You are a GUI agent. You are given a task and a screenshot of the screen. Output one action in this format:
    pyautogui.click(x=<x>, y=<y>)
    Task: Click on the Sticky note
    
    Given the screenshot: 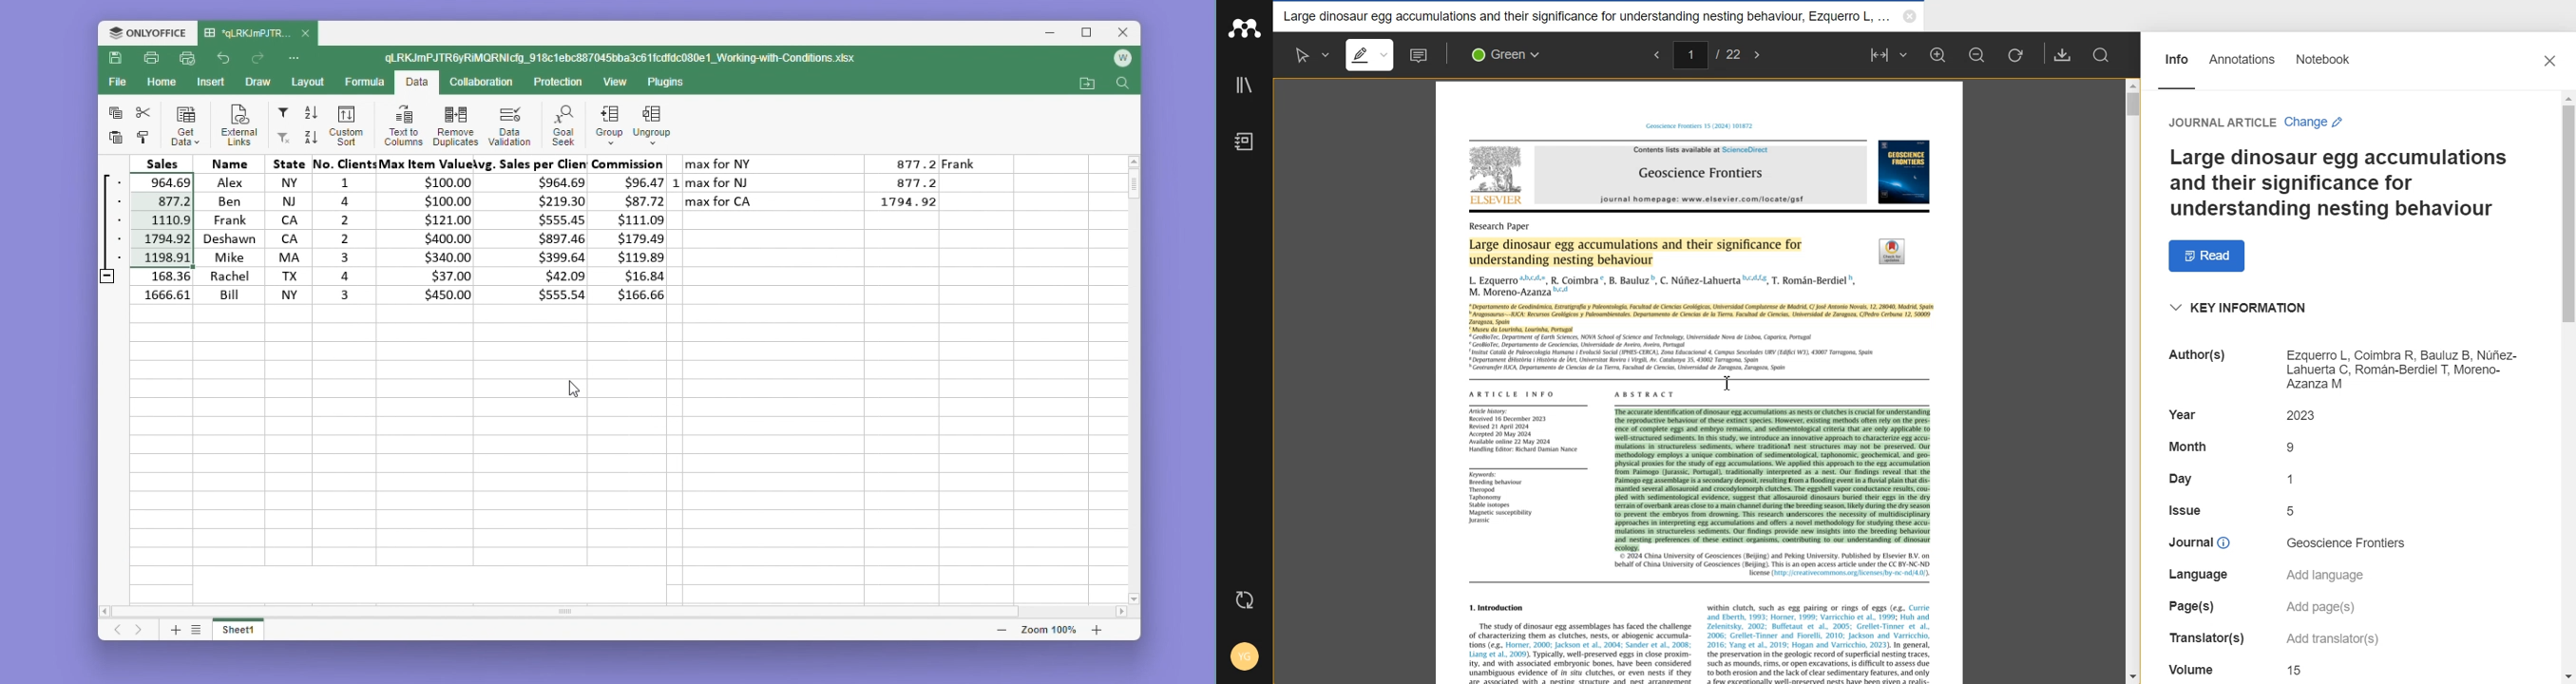 What is the action you would take?
    pyautogui.click(x=1420, y=55)
    